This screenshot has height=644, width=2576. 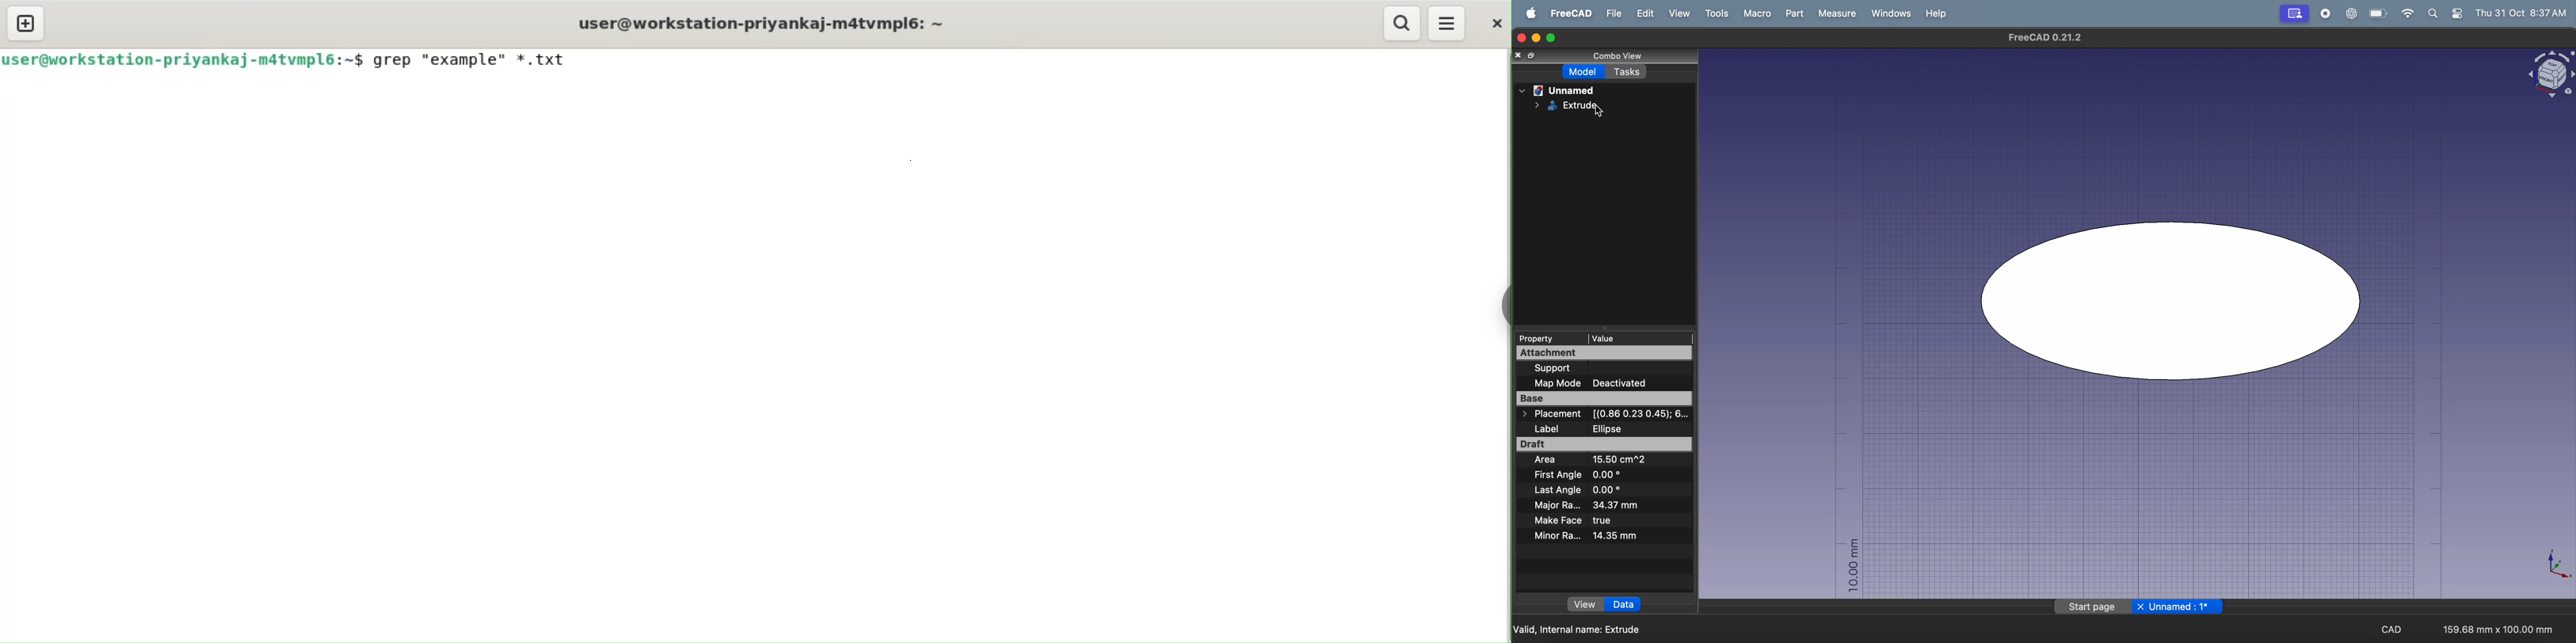 I want to click on value, so click(x=1637, y=337).